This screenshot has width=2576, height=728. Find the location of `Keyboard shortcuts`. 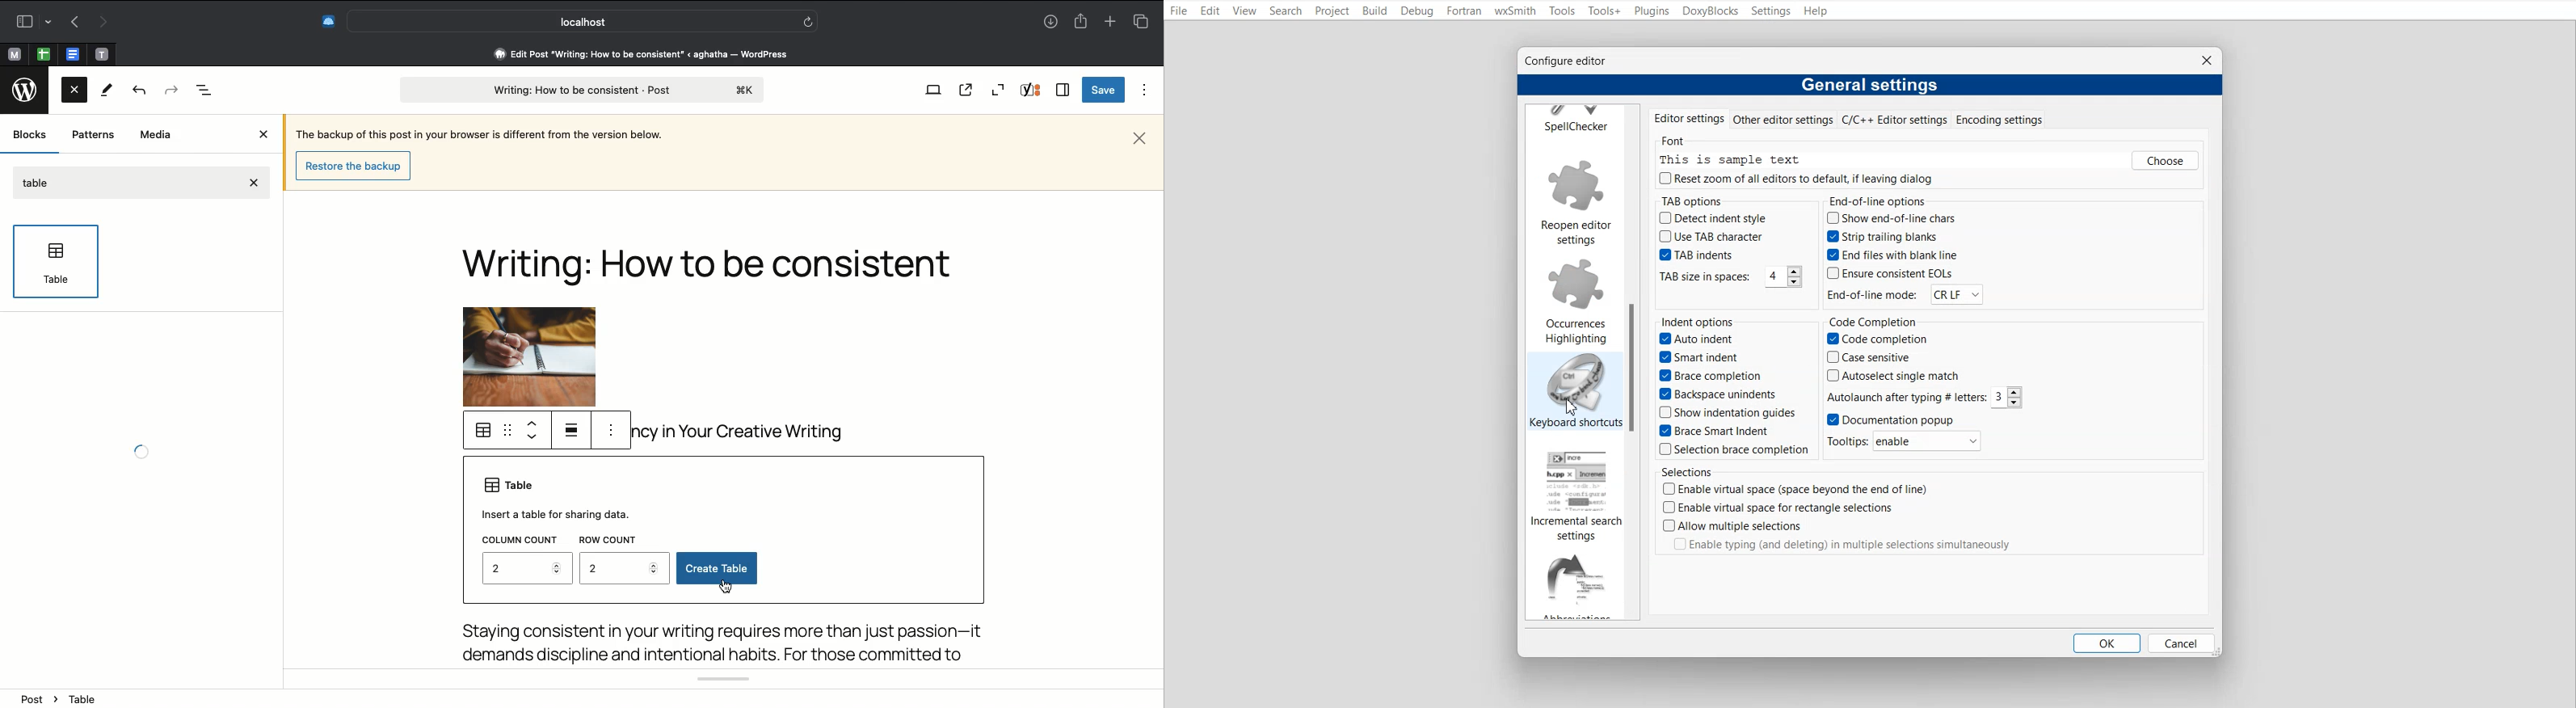

Keyboard shortcuts is located at coordinates (1576, 391).